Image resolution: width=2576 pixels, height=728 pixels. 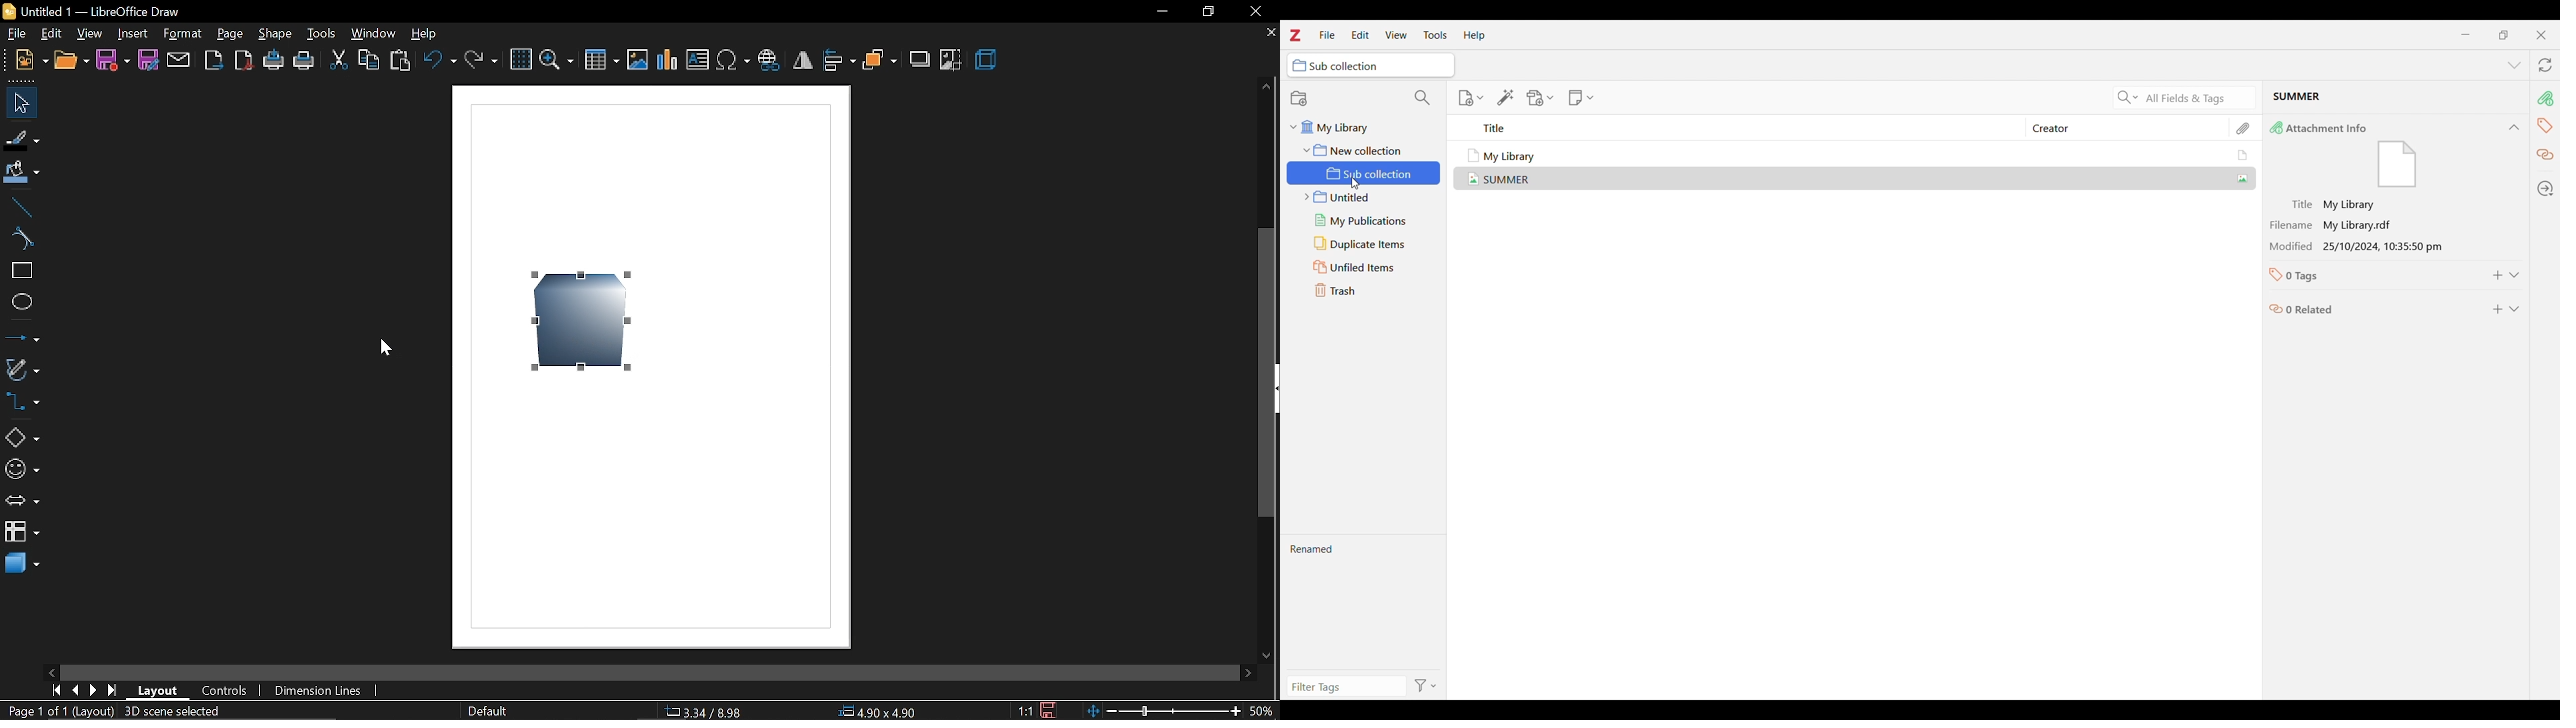 I want to click on Filename : My library.rdf, so click(x=2371, y=225).